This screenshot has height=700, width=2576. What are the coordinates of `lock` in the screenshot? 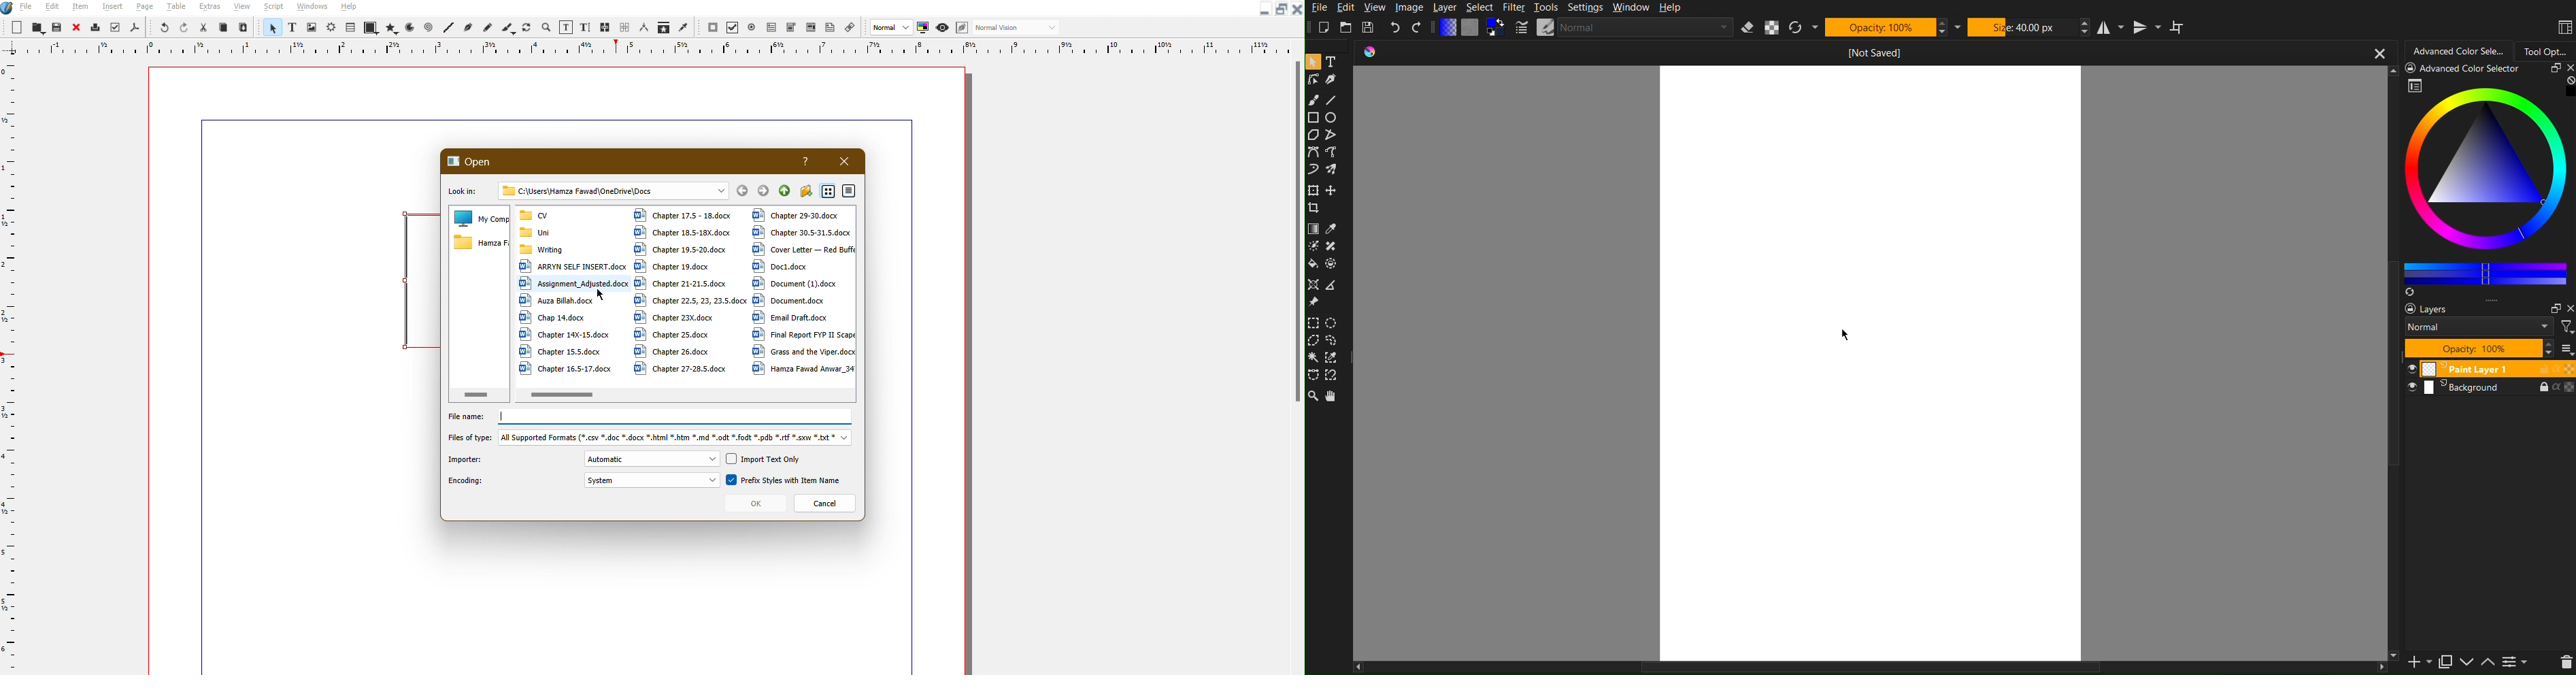 It's located at (2534, 387).